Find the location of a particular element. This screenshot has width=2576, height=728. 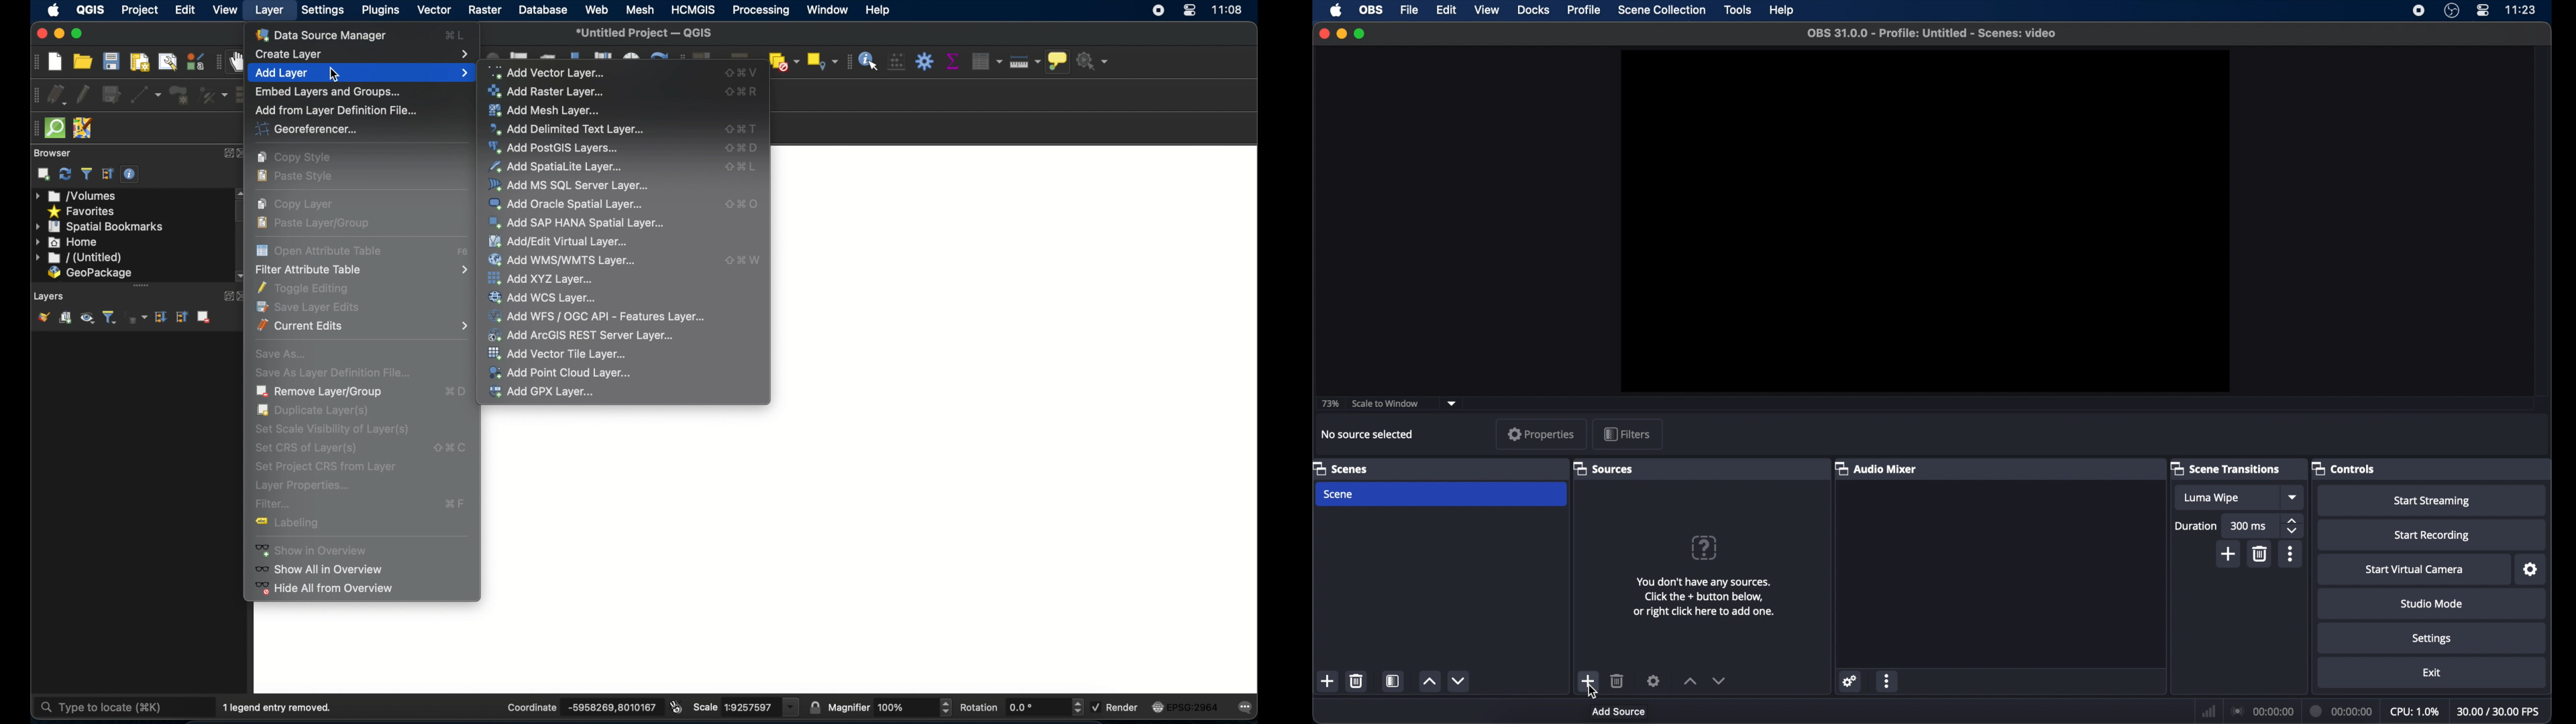

preview is located at coordinates (1923, 221).